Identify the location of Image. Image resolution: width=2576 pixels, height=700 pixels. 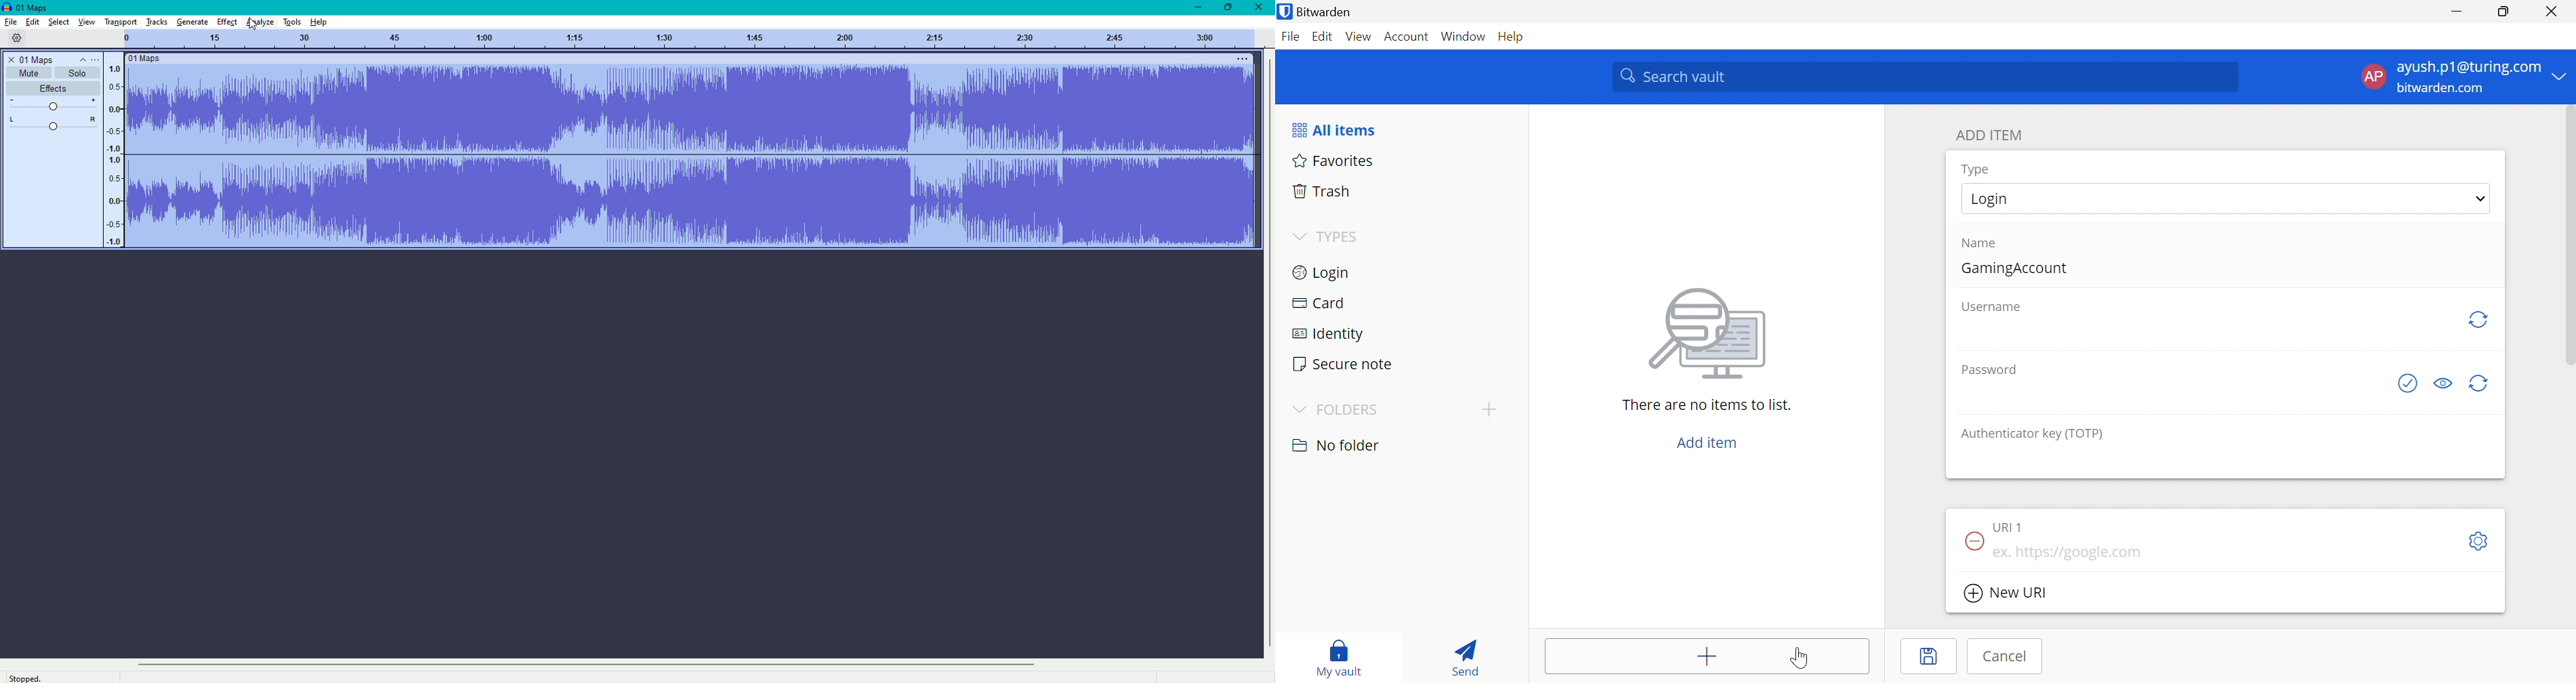
(1711, 333).